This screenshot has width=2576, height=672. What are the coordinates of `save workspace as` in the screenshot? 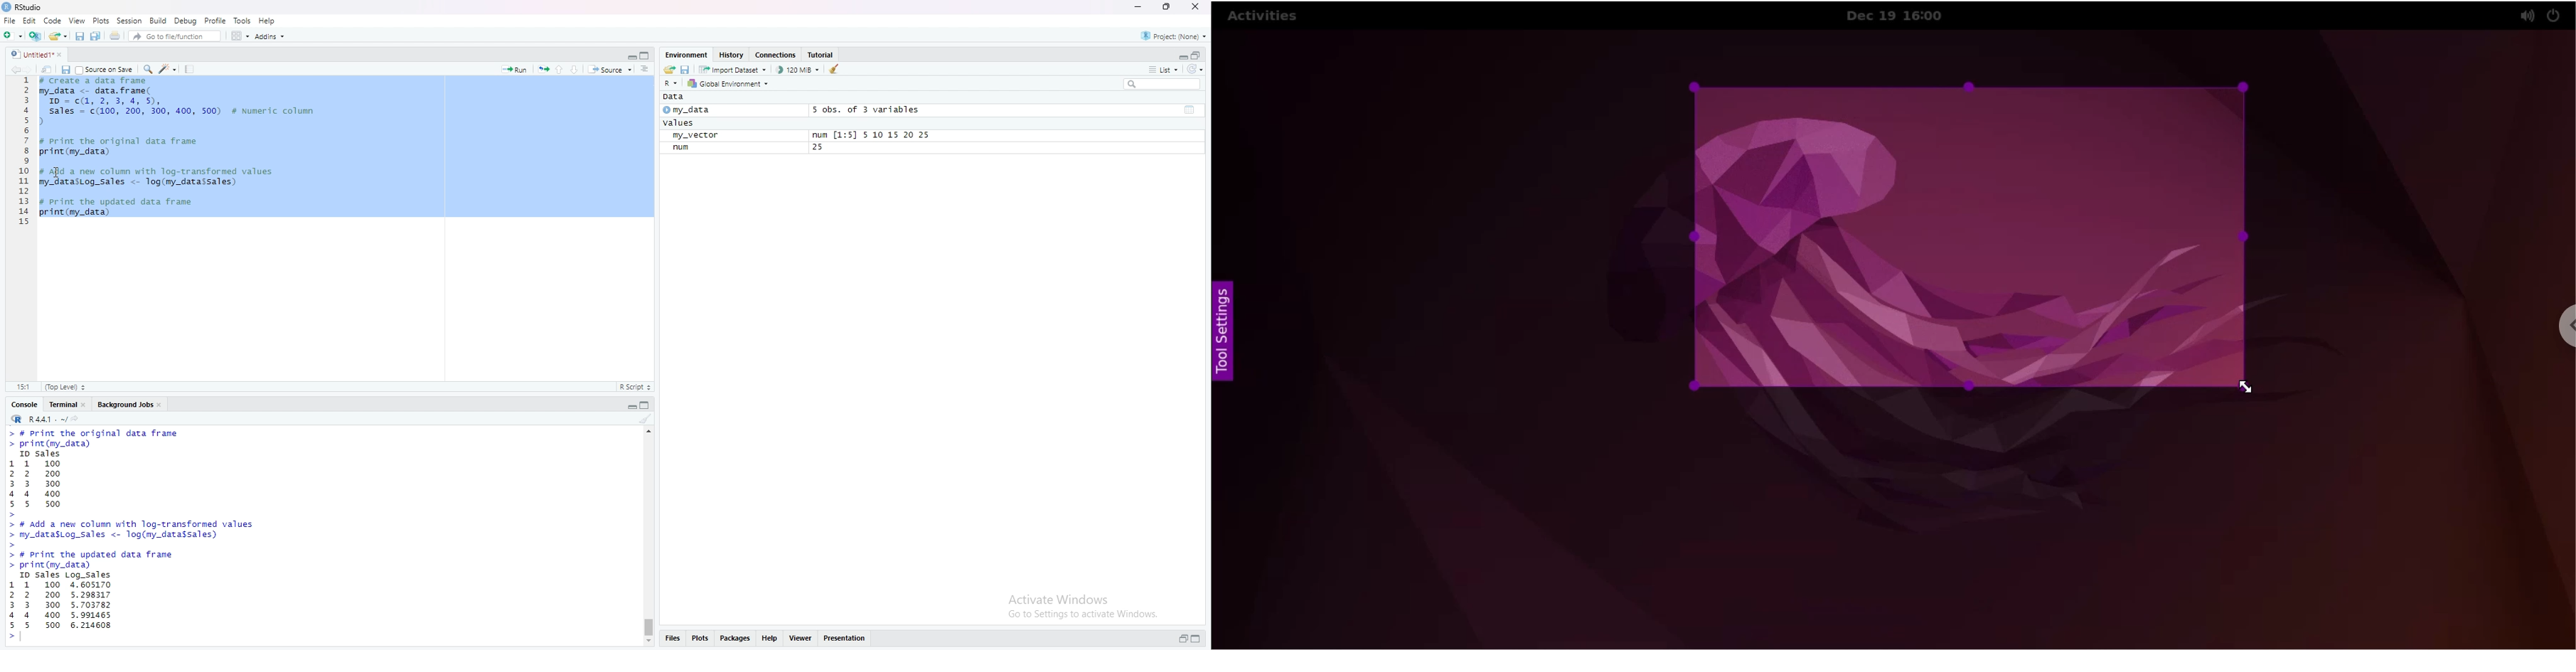 It's located at (685, 69).